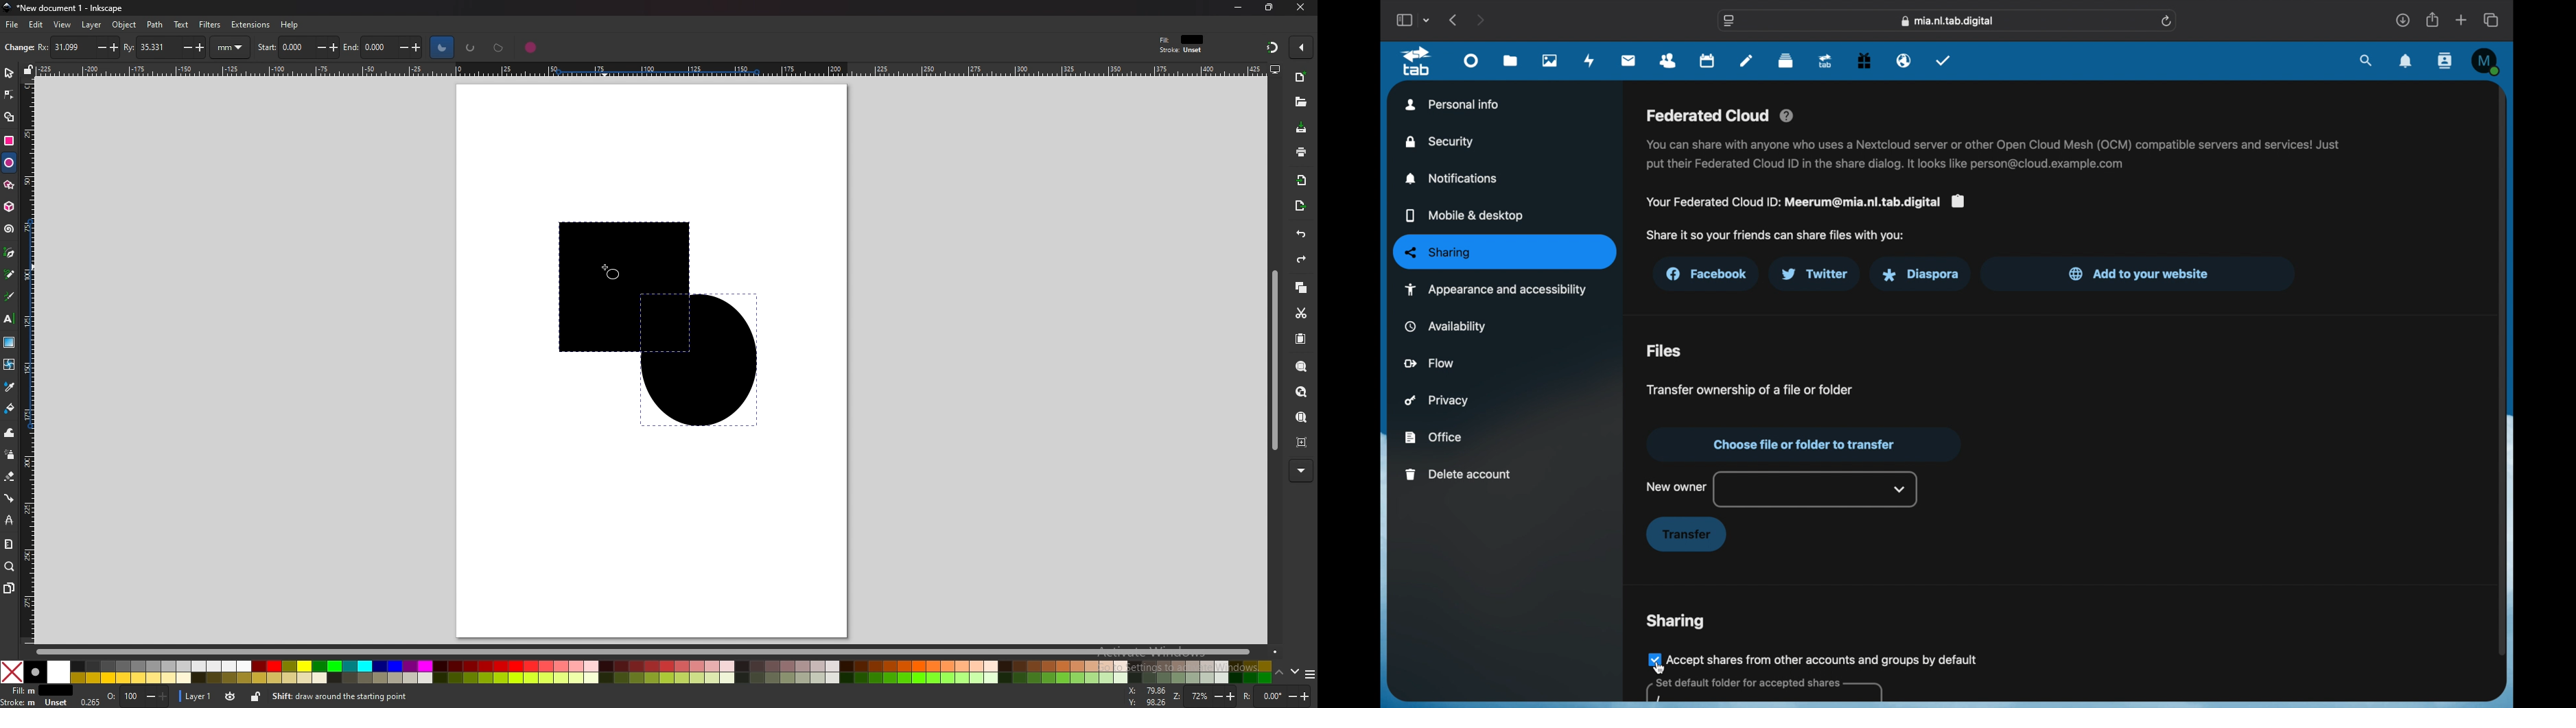 This screenshot has height=728, width=2576. What do you see at coordinates (36, 703) in the screenshot?
I see `stroke` at bounding box center [36, 703].